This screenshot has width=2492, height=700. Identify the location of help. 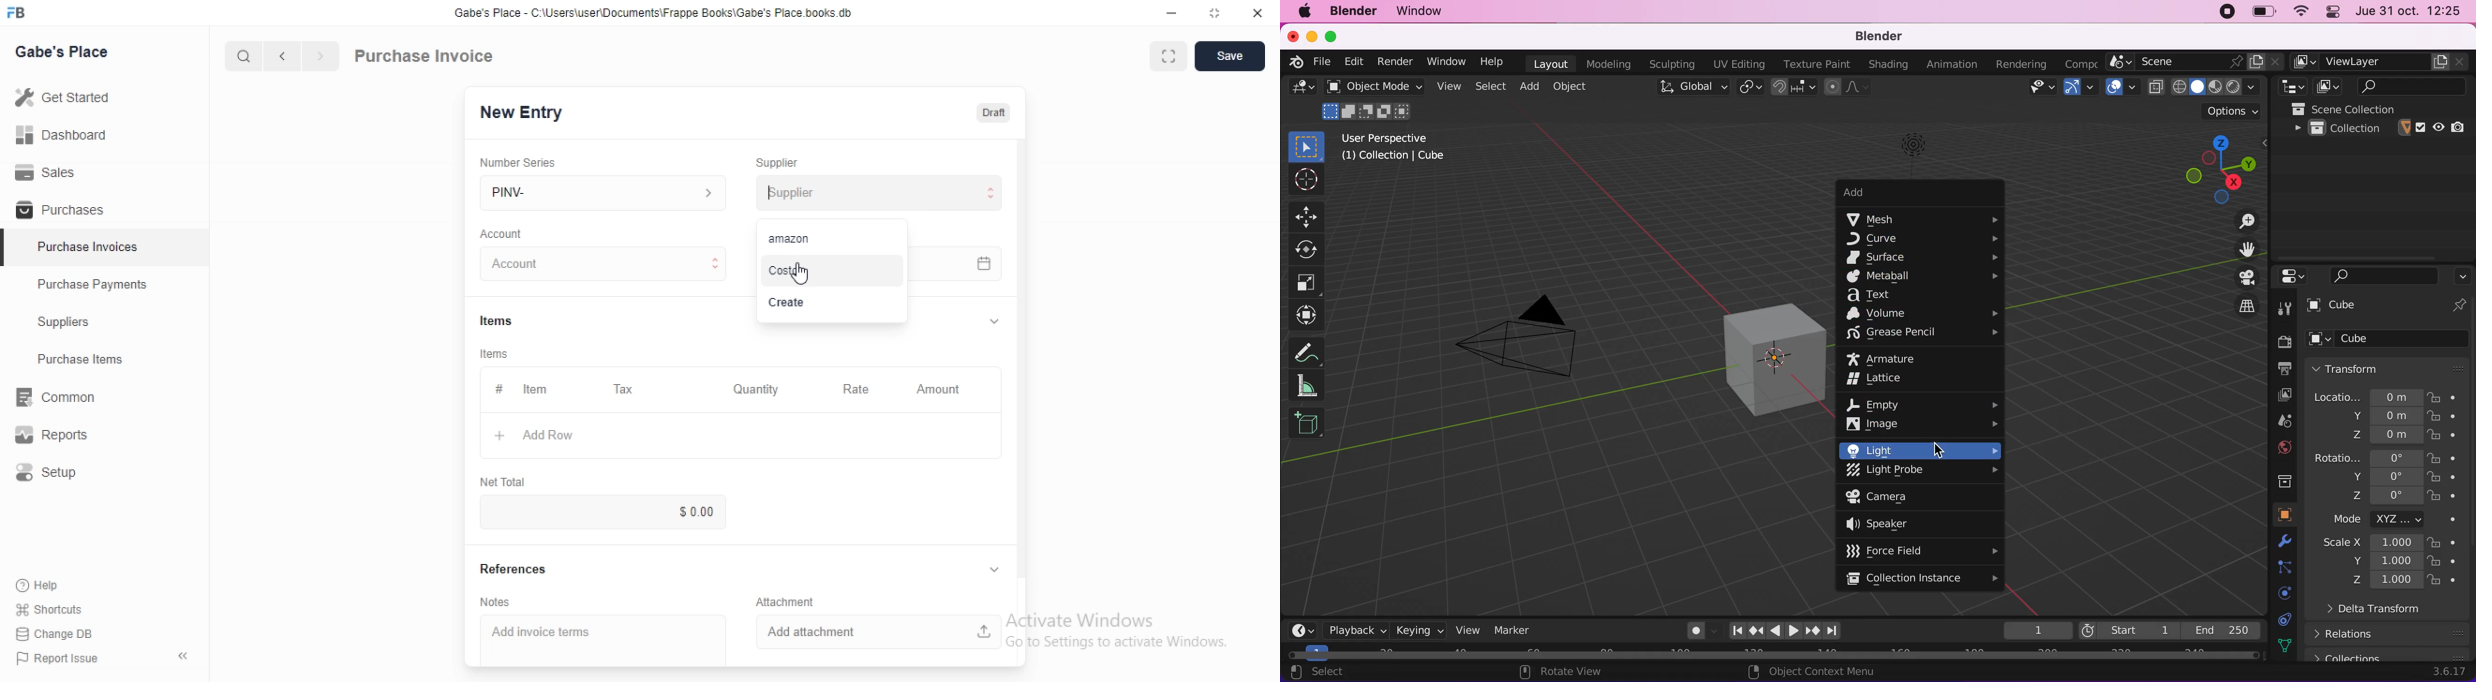
(1491, 61).